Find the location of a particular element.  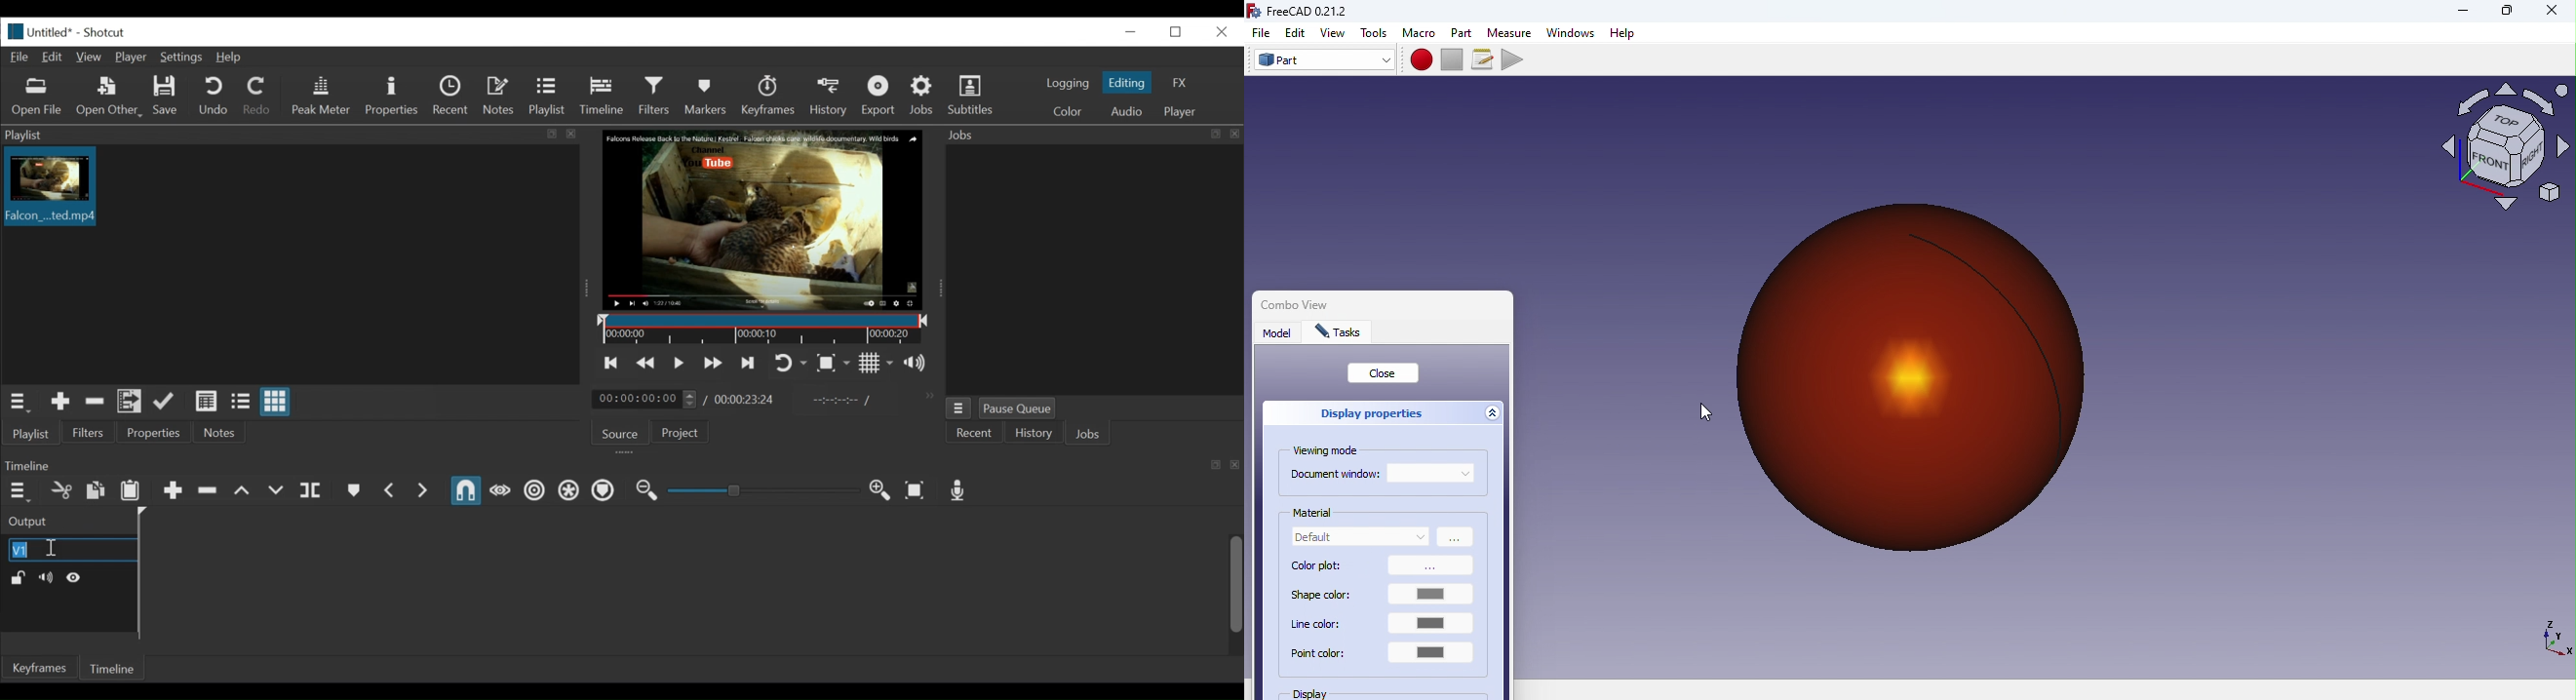

Toggle Zoom is located at coordinates (834, 362).